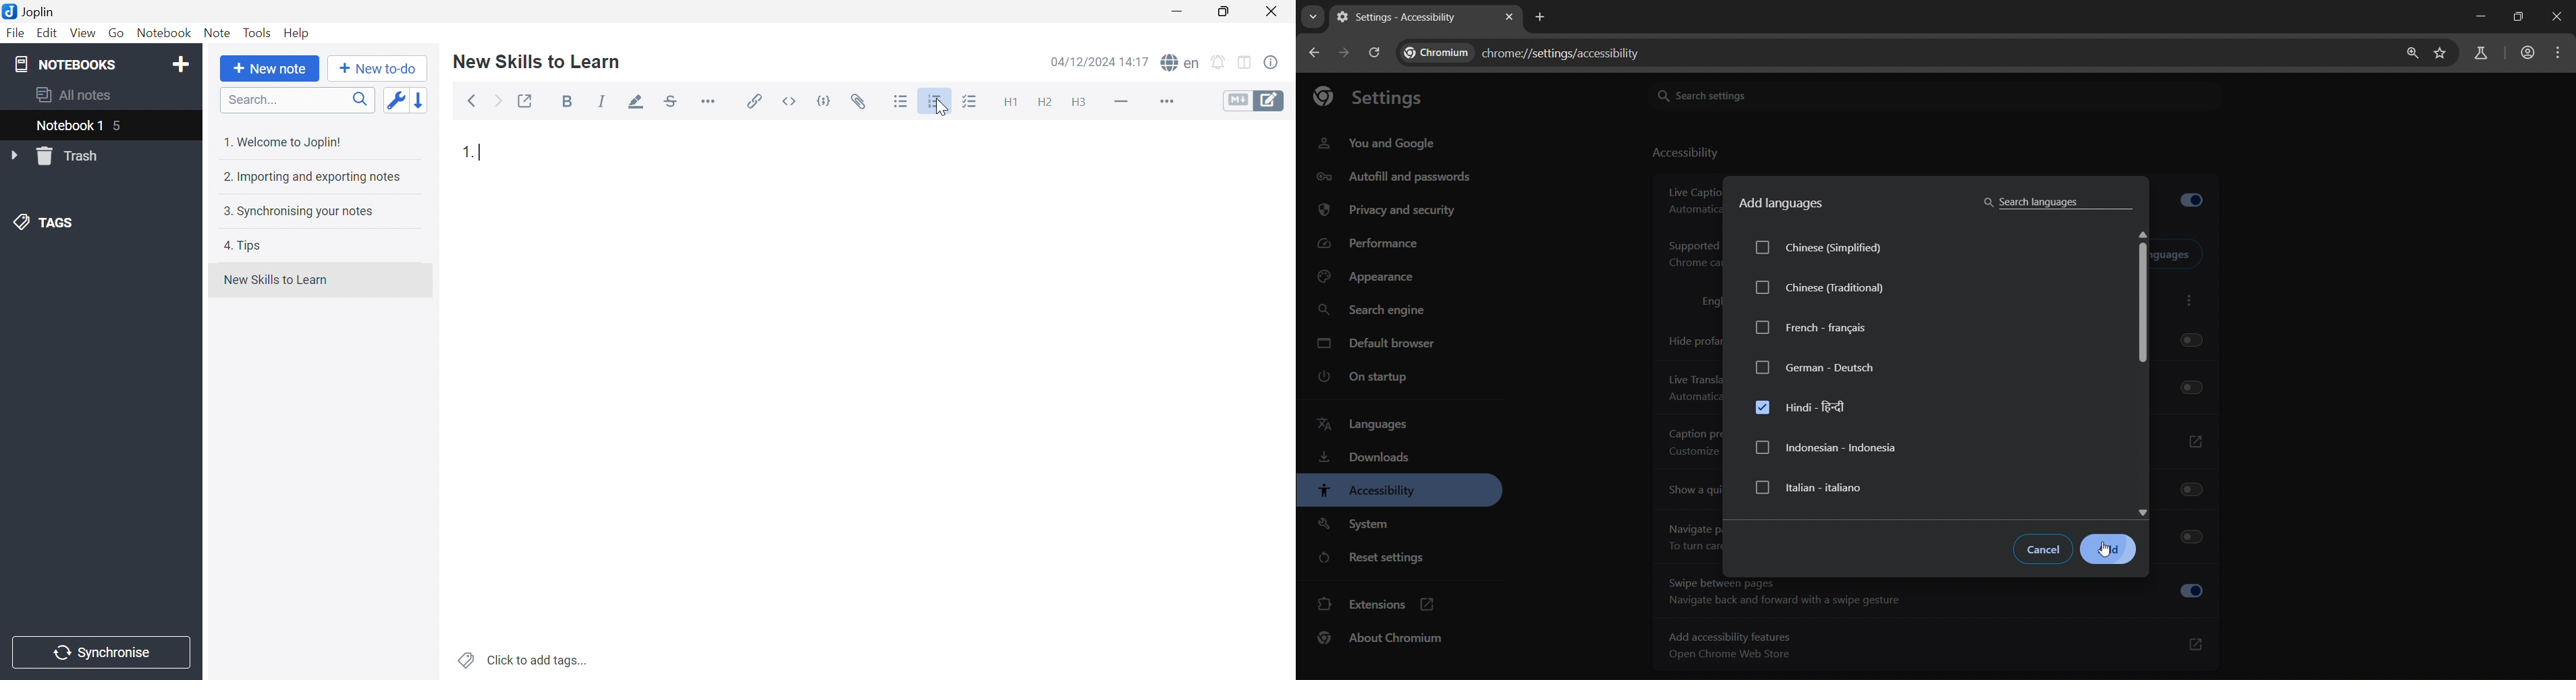 The height and width of the screenshot is (700, 2576). Describe the element at coordinates (270, 69) in the screenshot. I see `New note` at that location.